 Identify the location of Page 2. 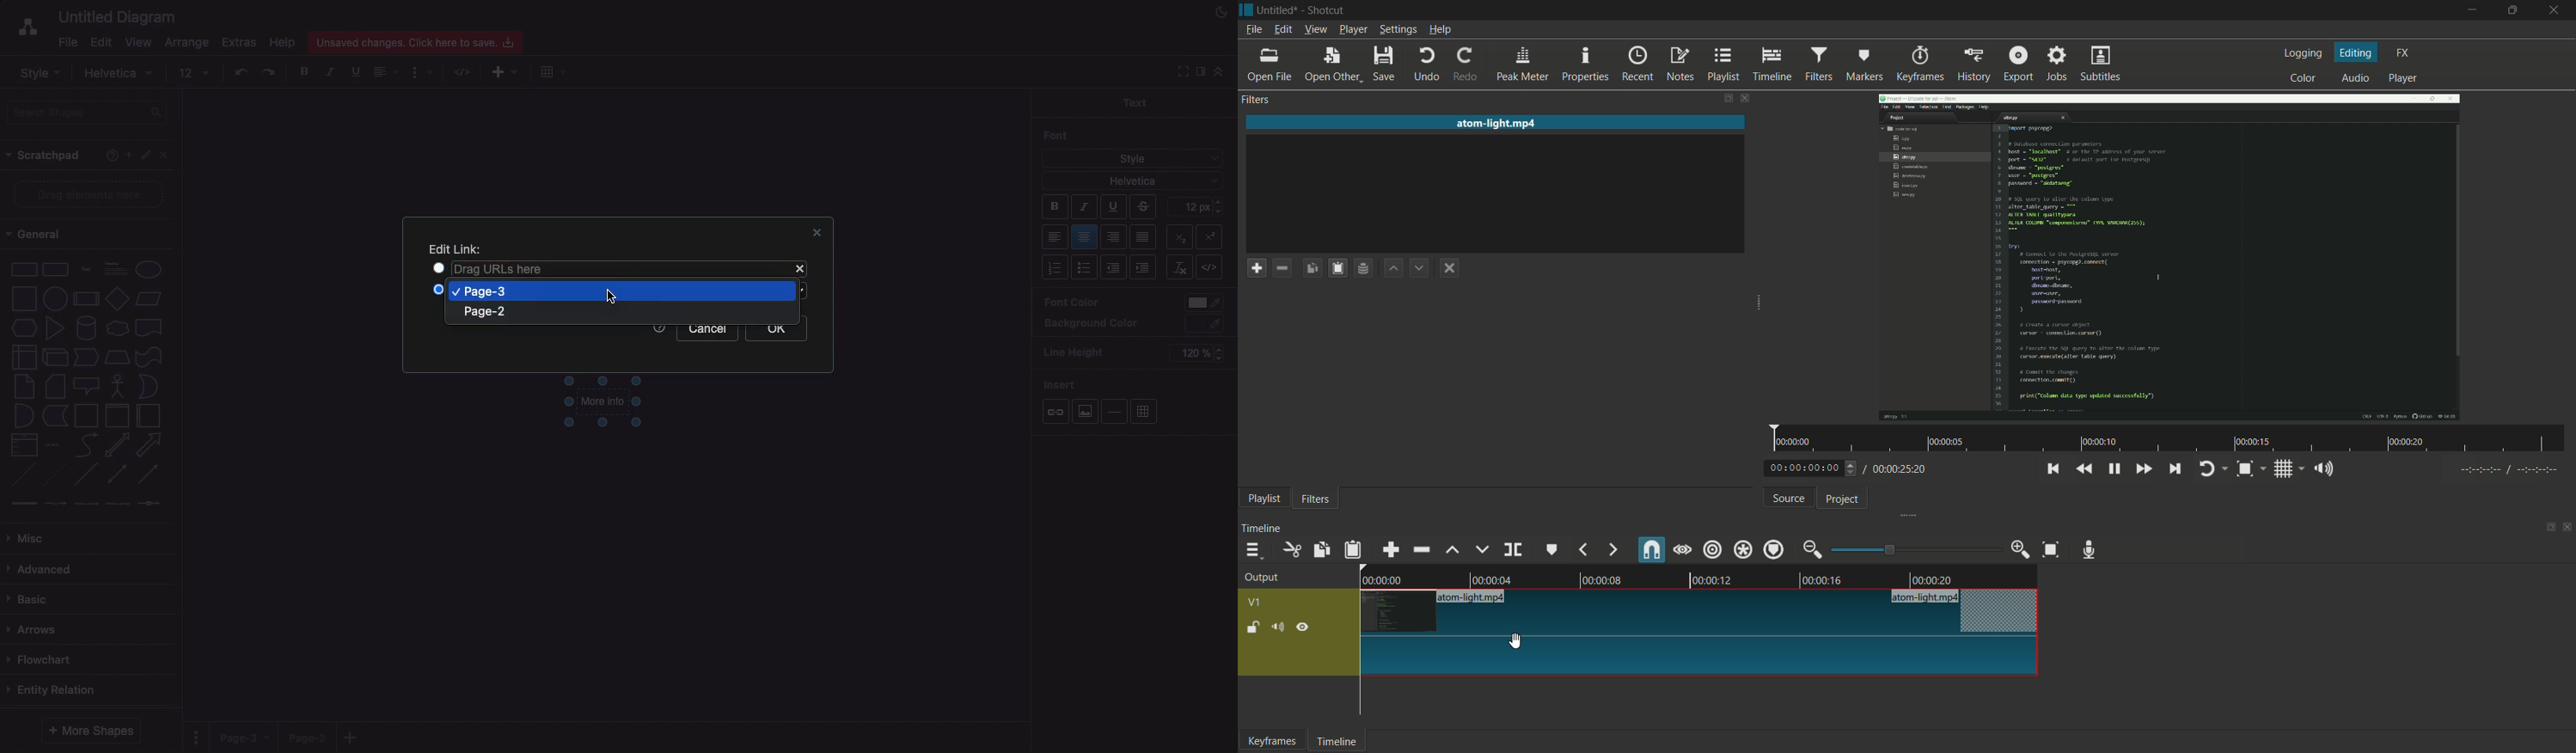
(489, 314).